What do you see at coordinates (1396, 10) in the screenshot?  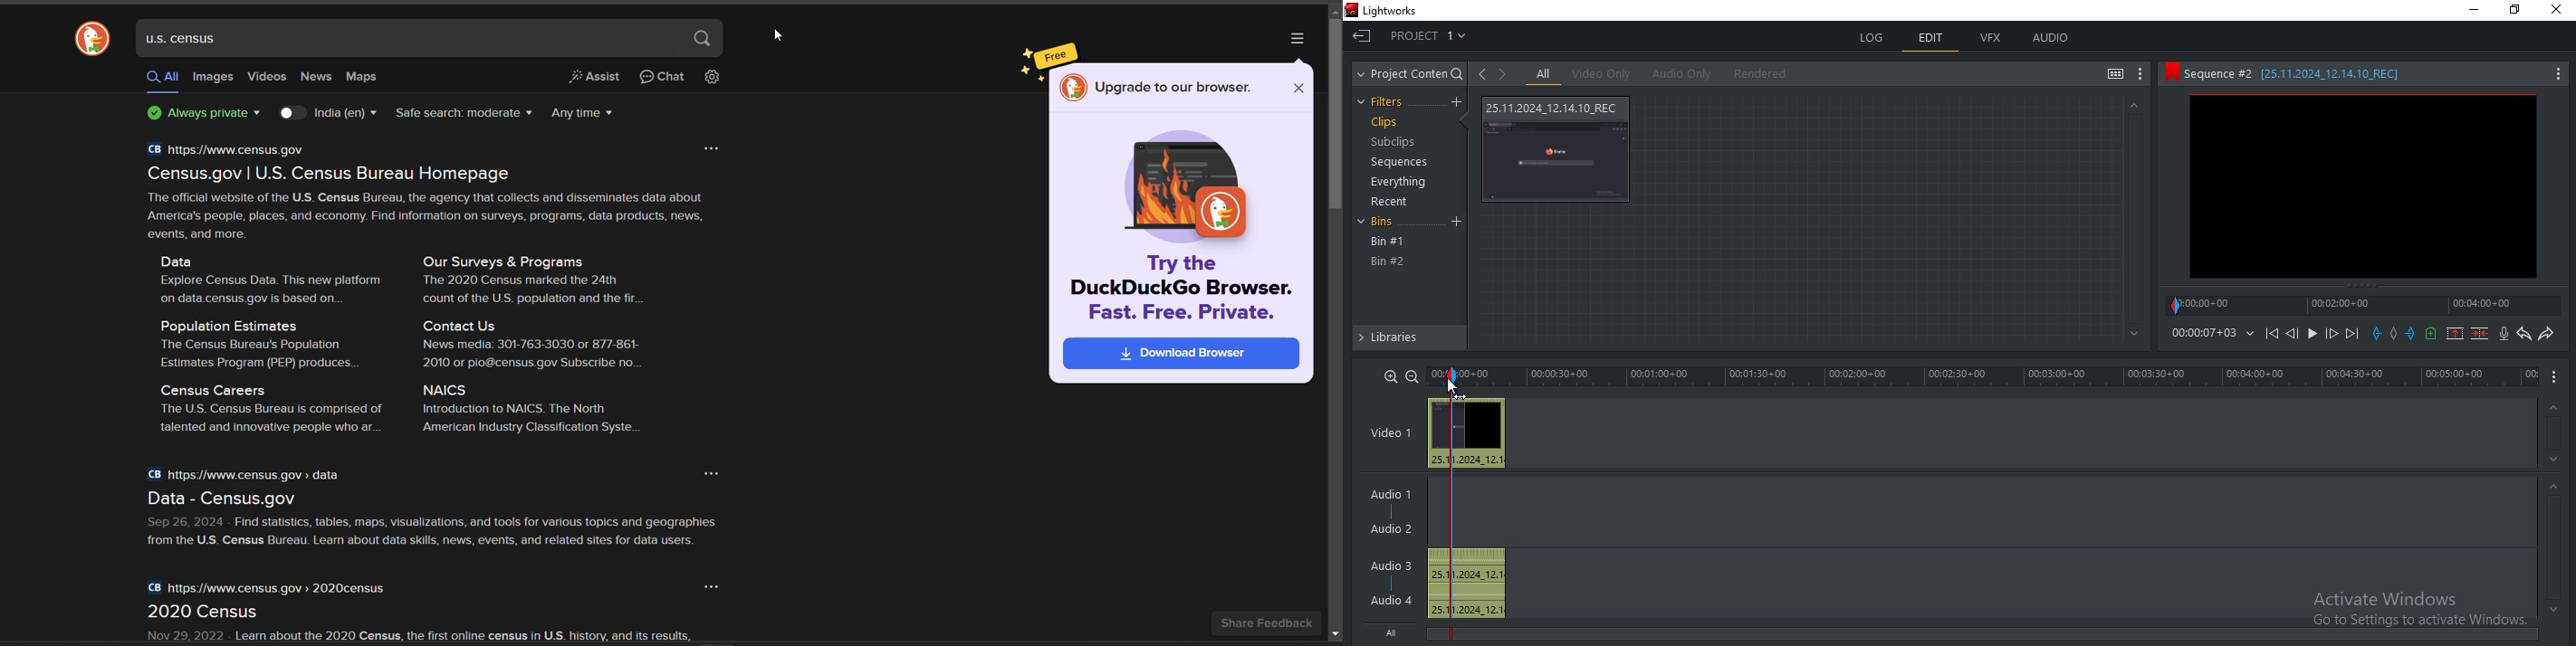 I see `Lightworks` at bounding box center [1396, 10].